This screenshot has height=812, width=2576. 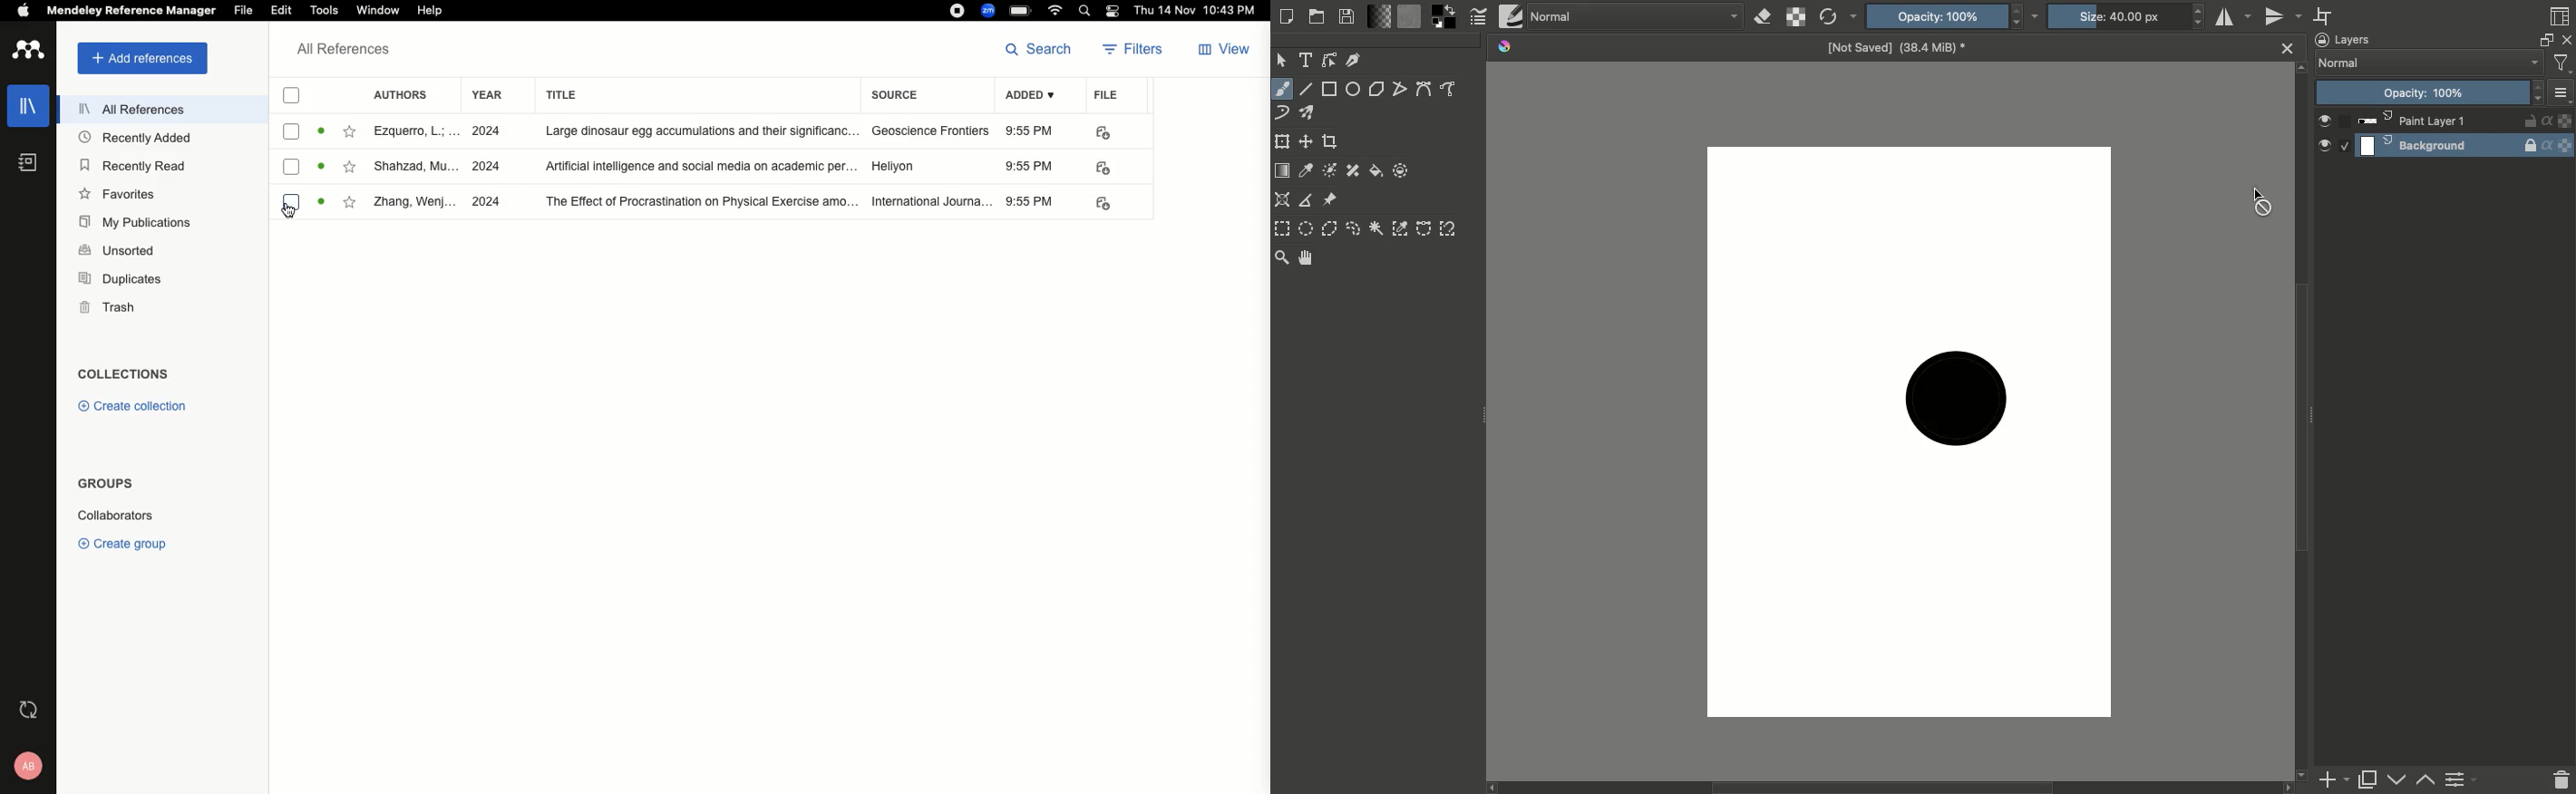 I want to click on Duplicates, so click(x=122, y=281).